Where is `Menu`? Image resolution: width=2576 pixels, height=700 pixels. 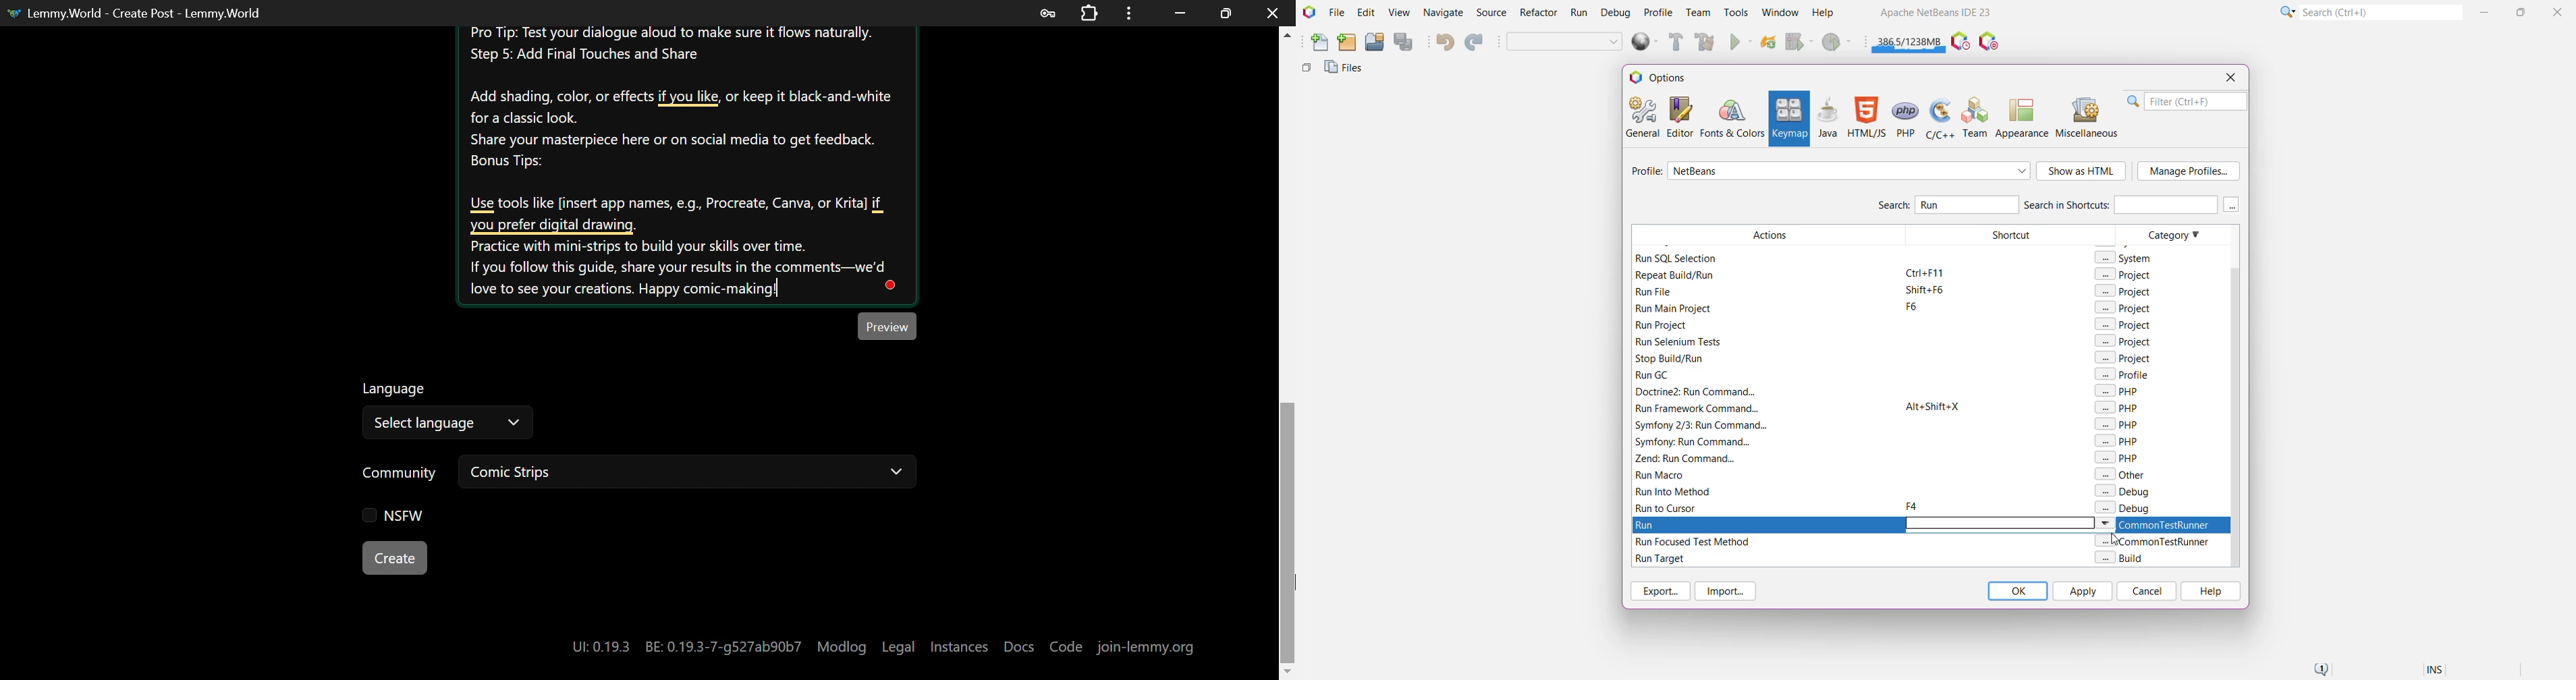 Menu is located at coordinates (1133, 12).